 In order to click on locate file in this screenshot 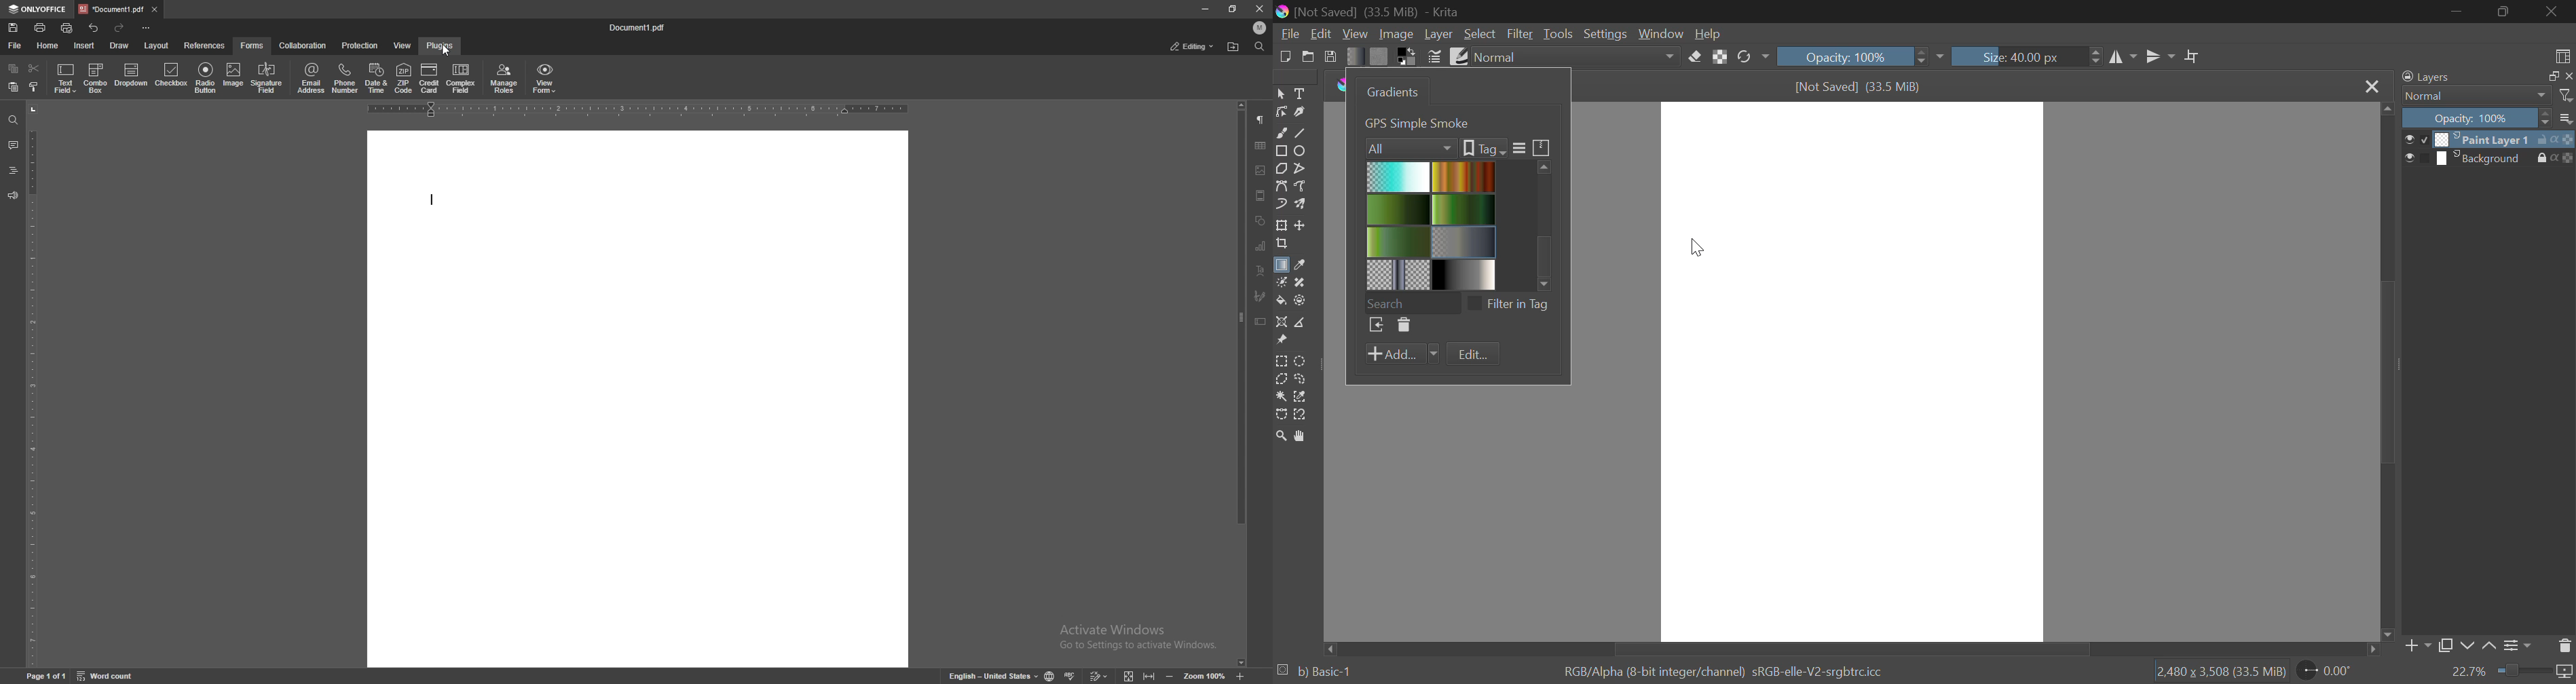, I will do `click(1233, 47)`.